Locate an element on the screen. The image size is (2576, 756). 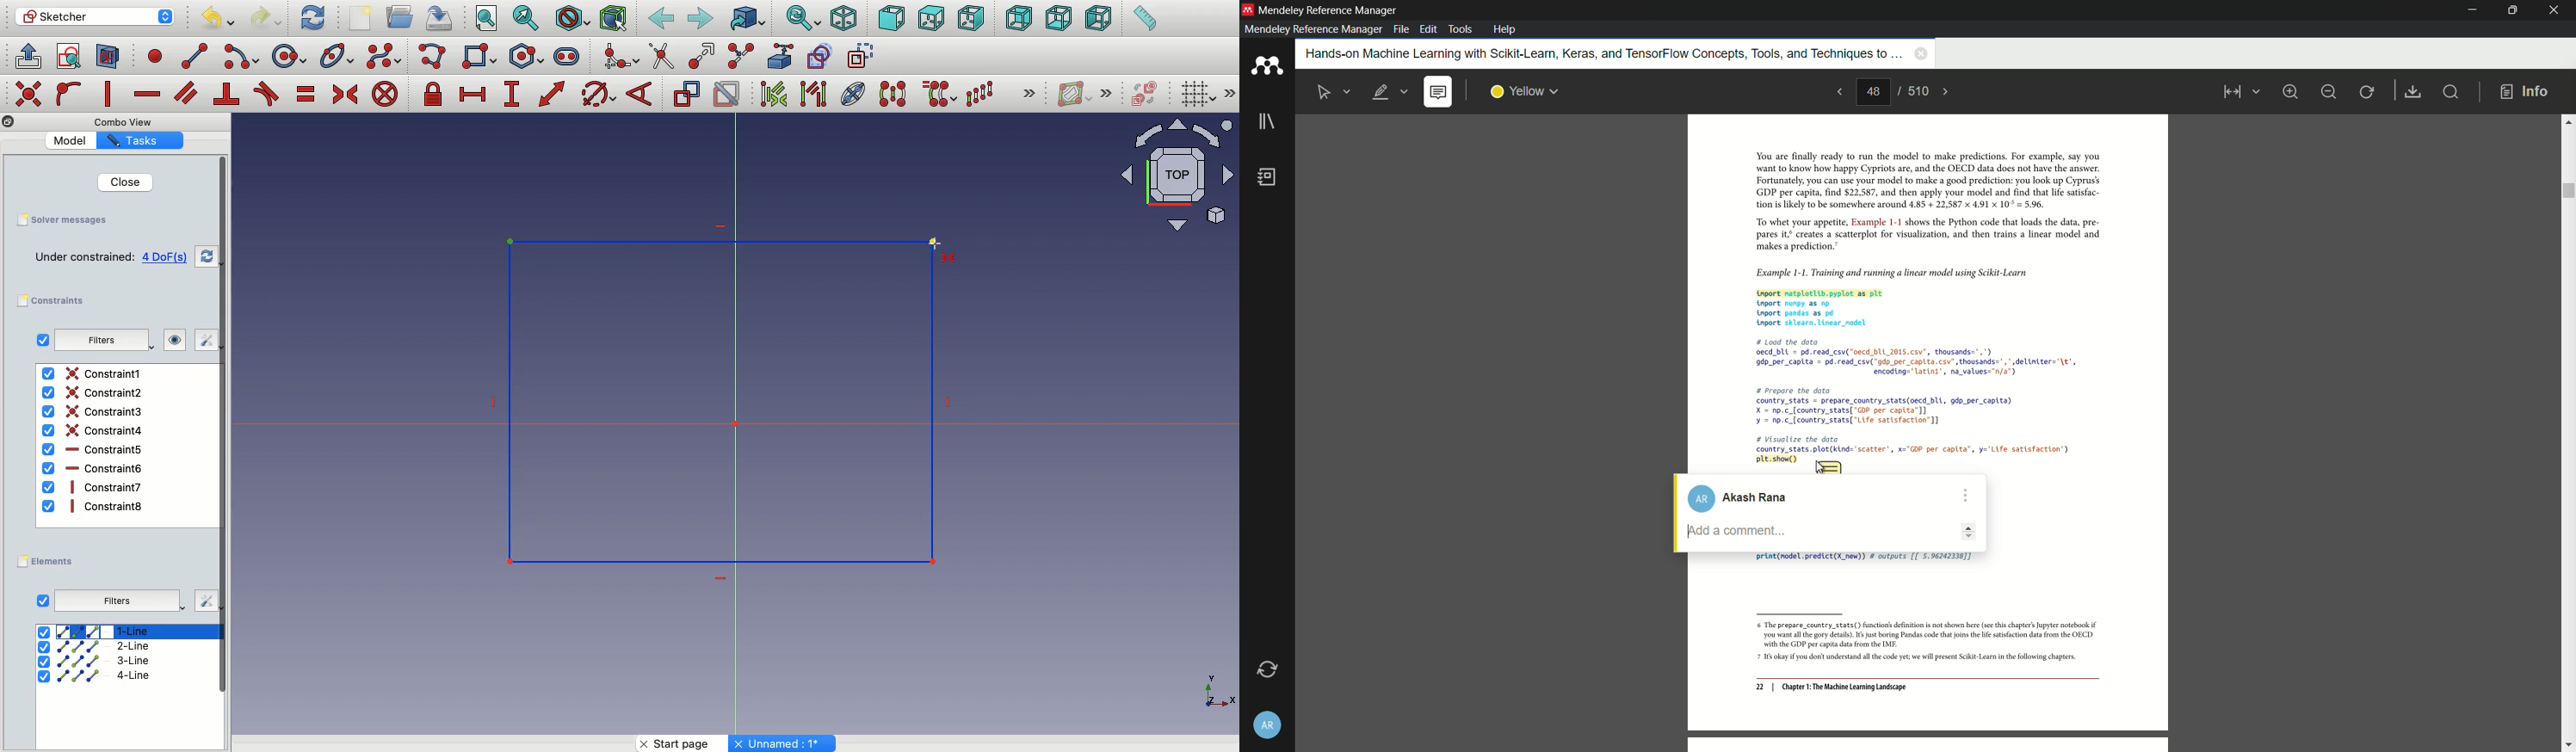
Toggle reference constraint is located at coordinates (686, 93).